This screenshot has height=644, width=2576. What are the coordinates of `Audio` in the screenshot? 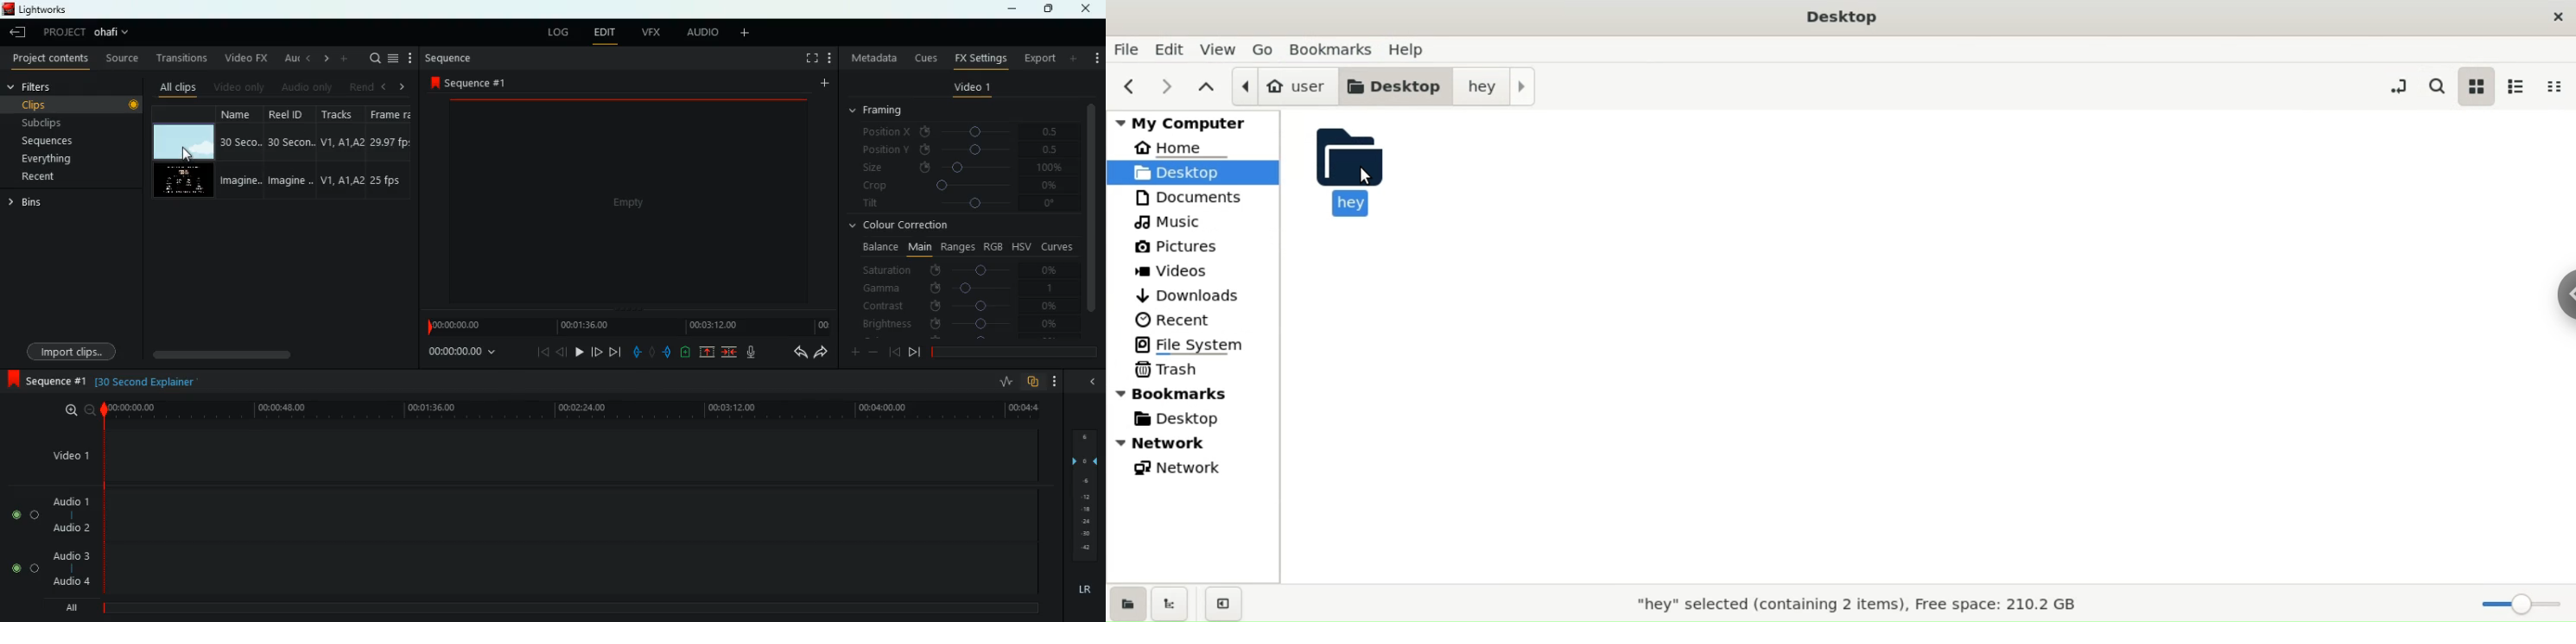 It's located at (24, 568).